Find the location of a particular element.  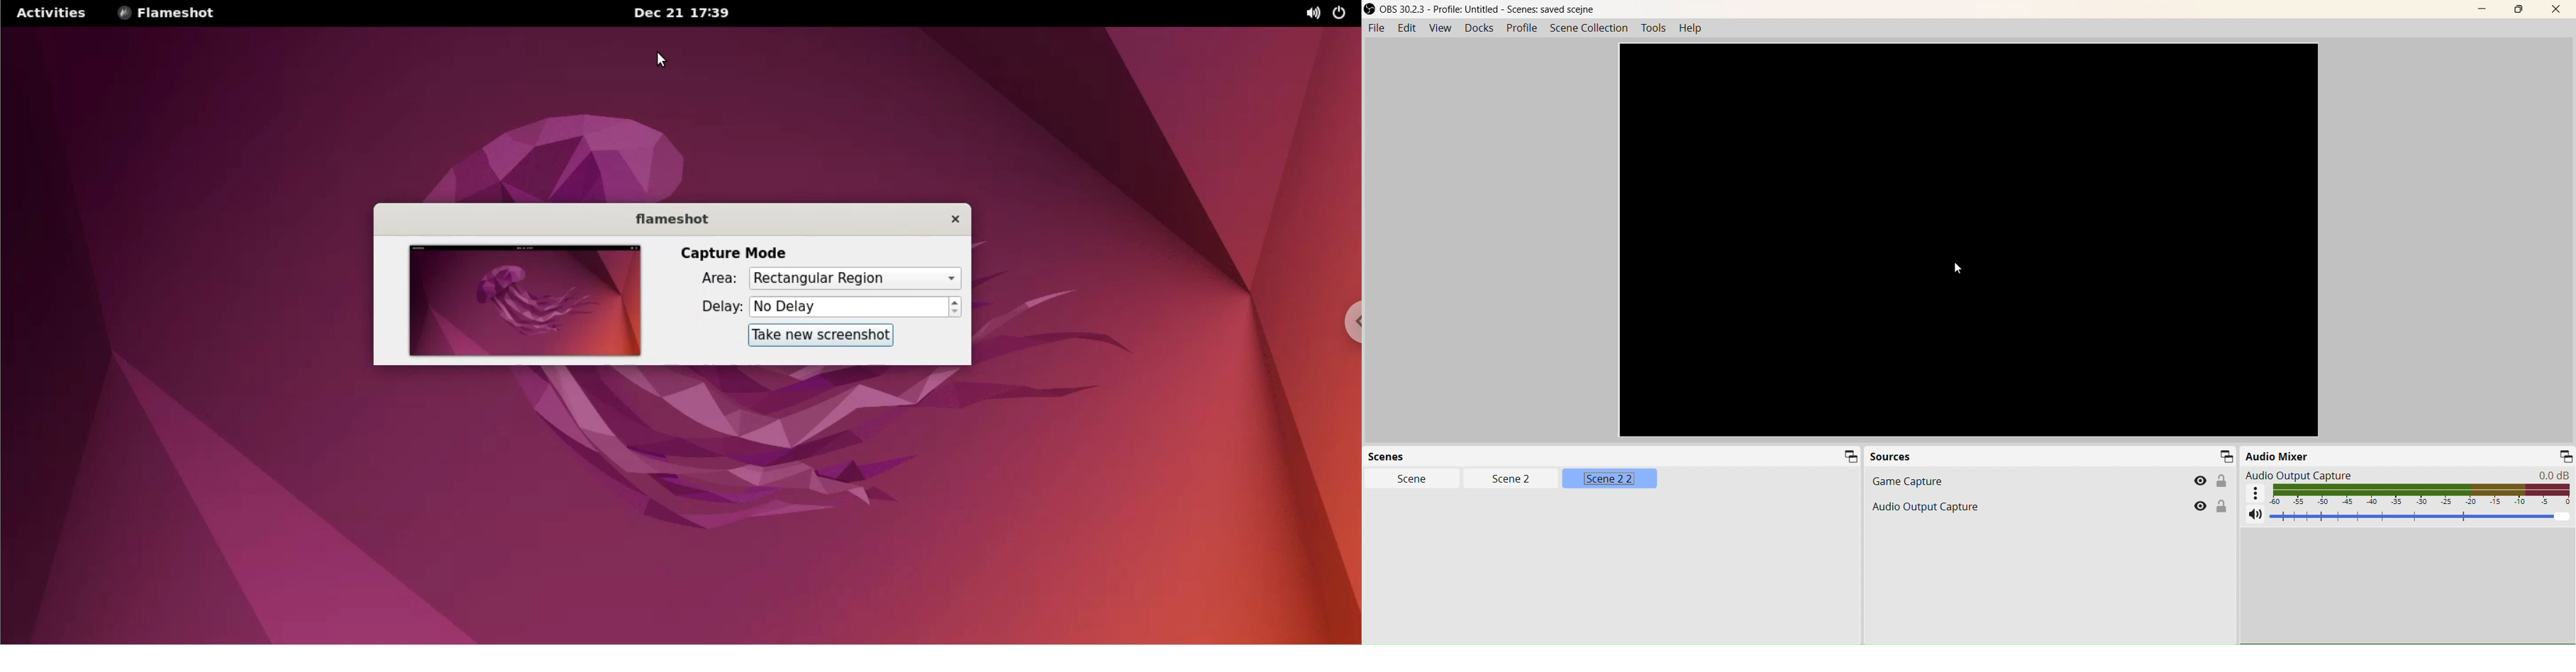

Audio Mixer is located at coordinates (2278, 455).